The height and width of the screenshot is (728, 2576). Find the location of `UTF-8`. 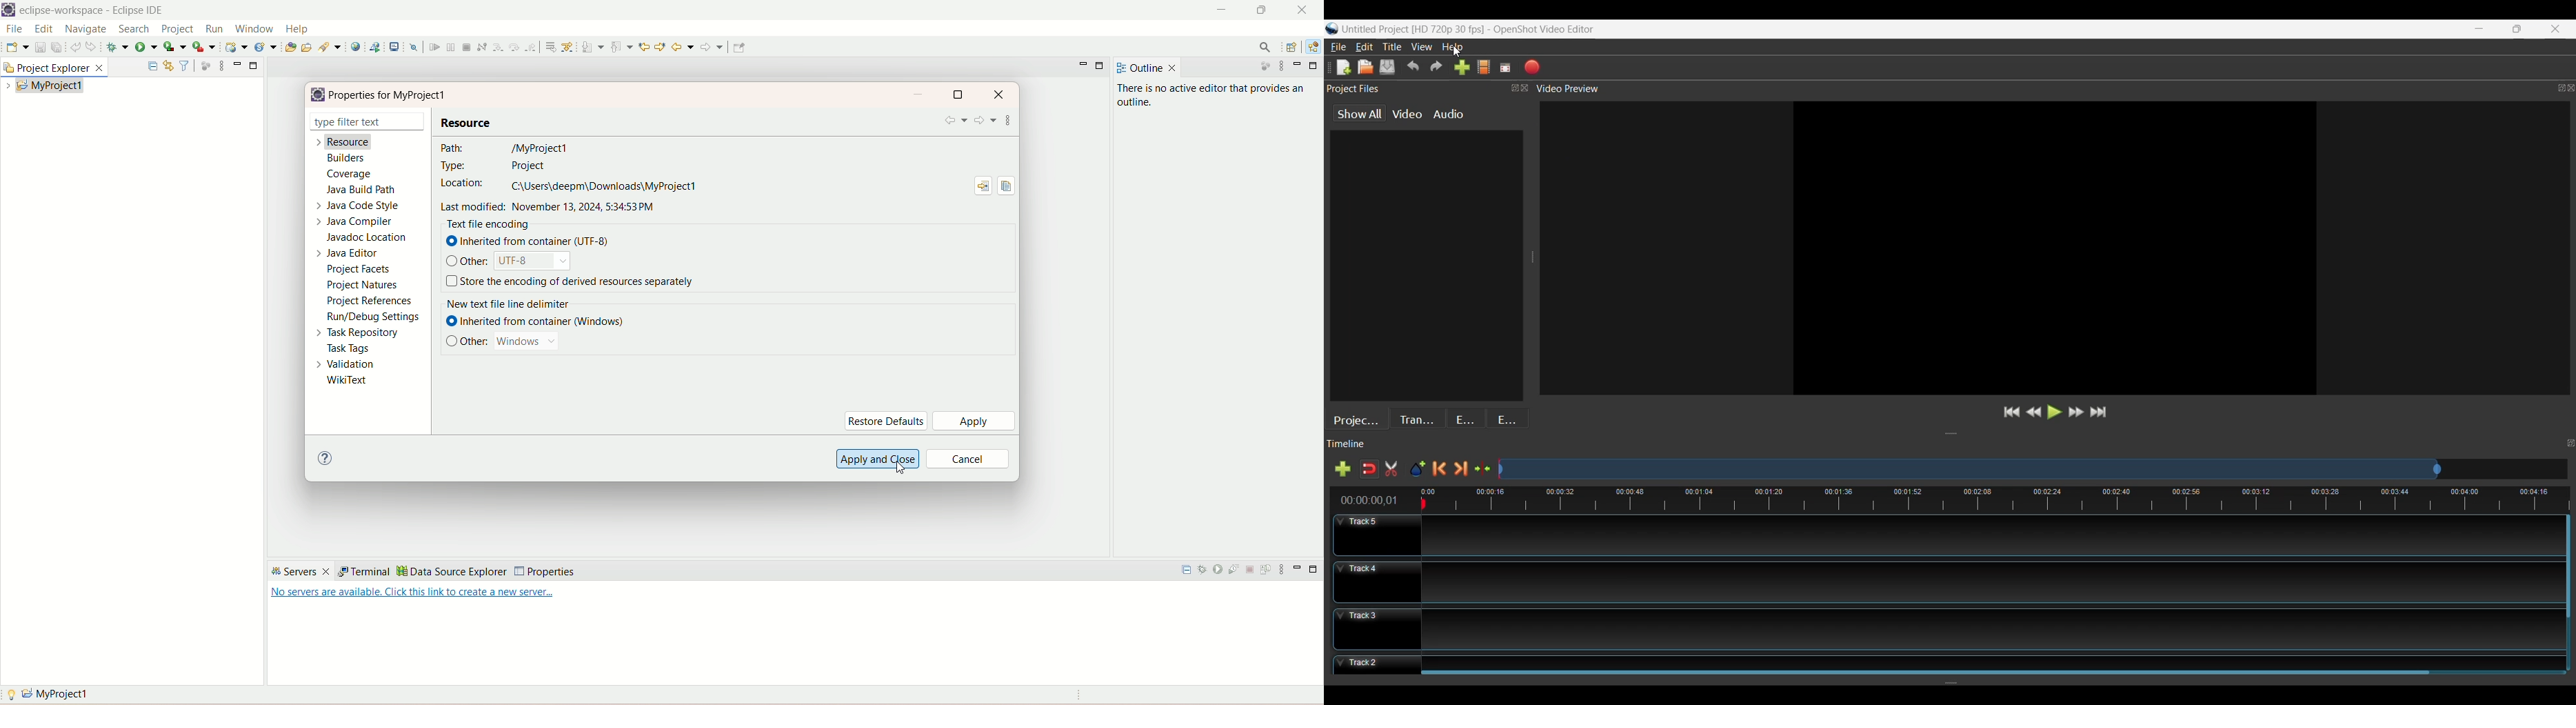

UTF-8 is located at coordinates (532, 262).